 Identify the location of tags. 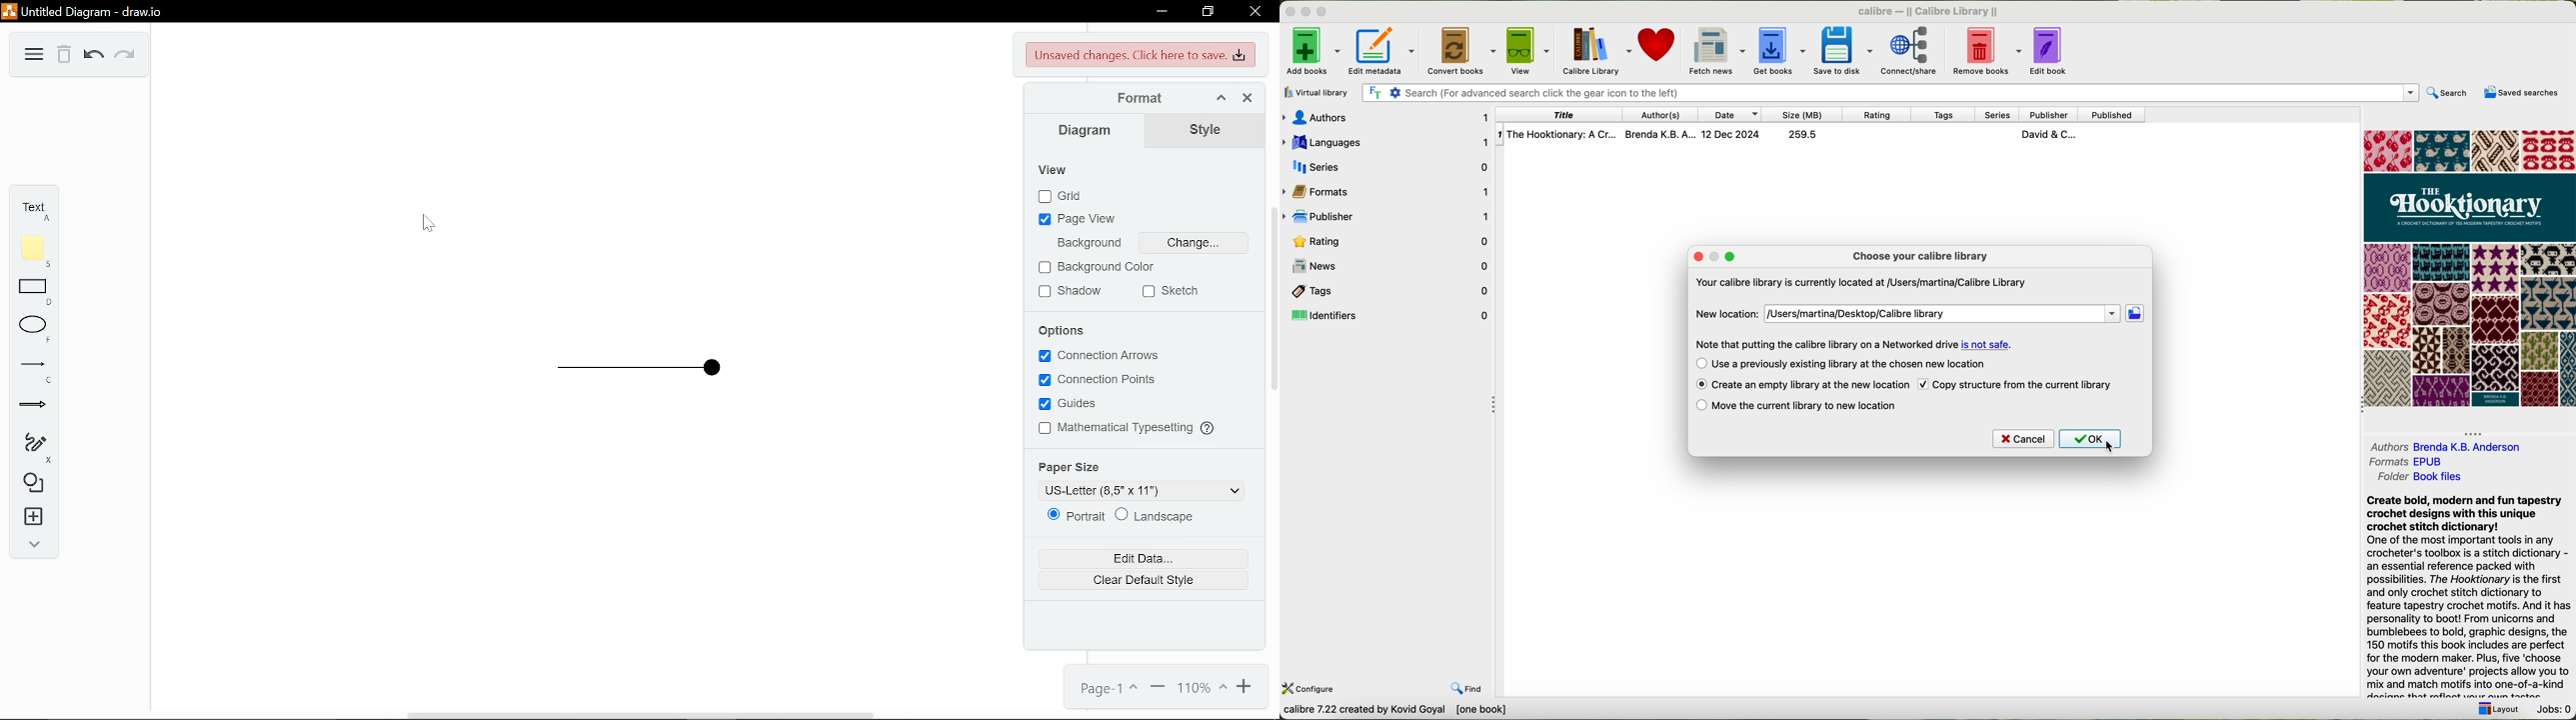
(1386, 292).